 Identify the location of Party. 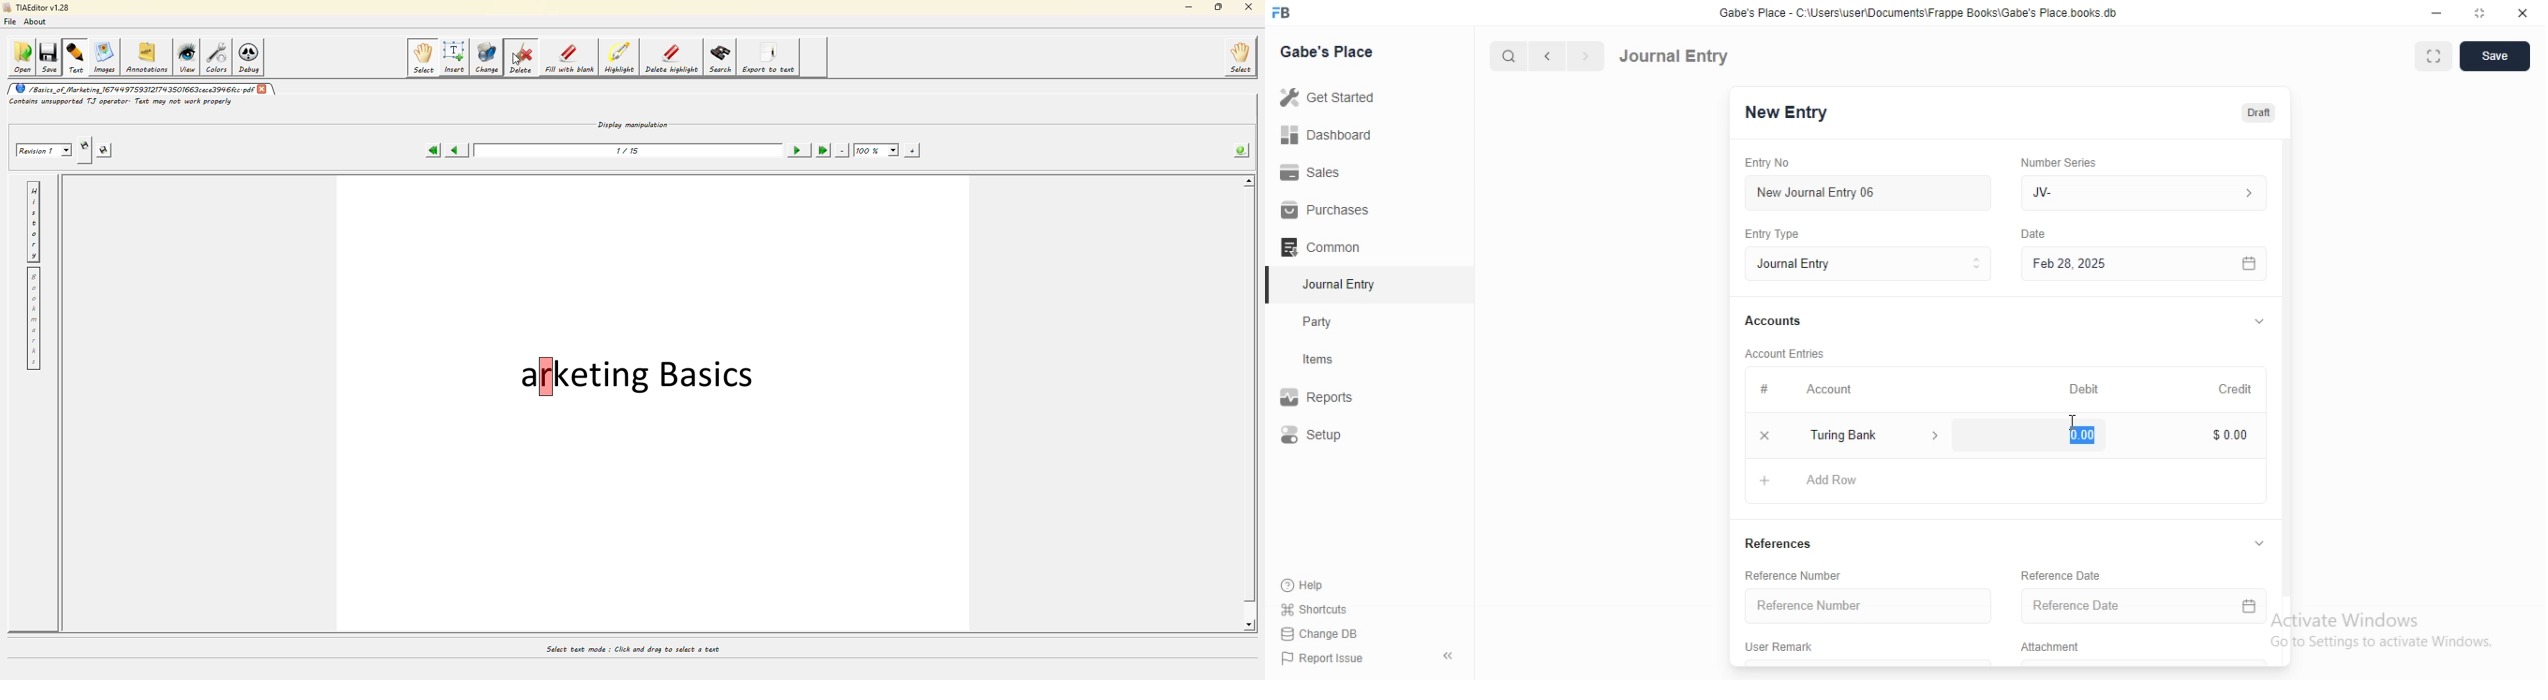
(1331, 322).